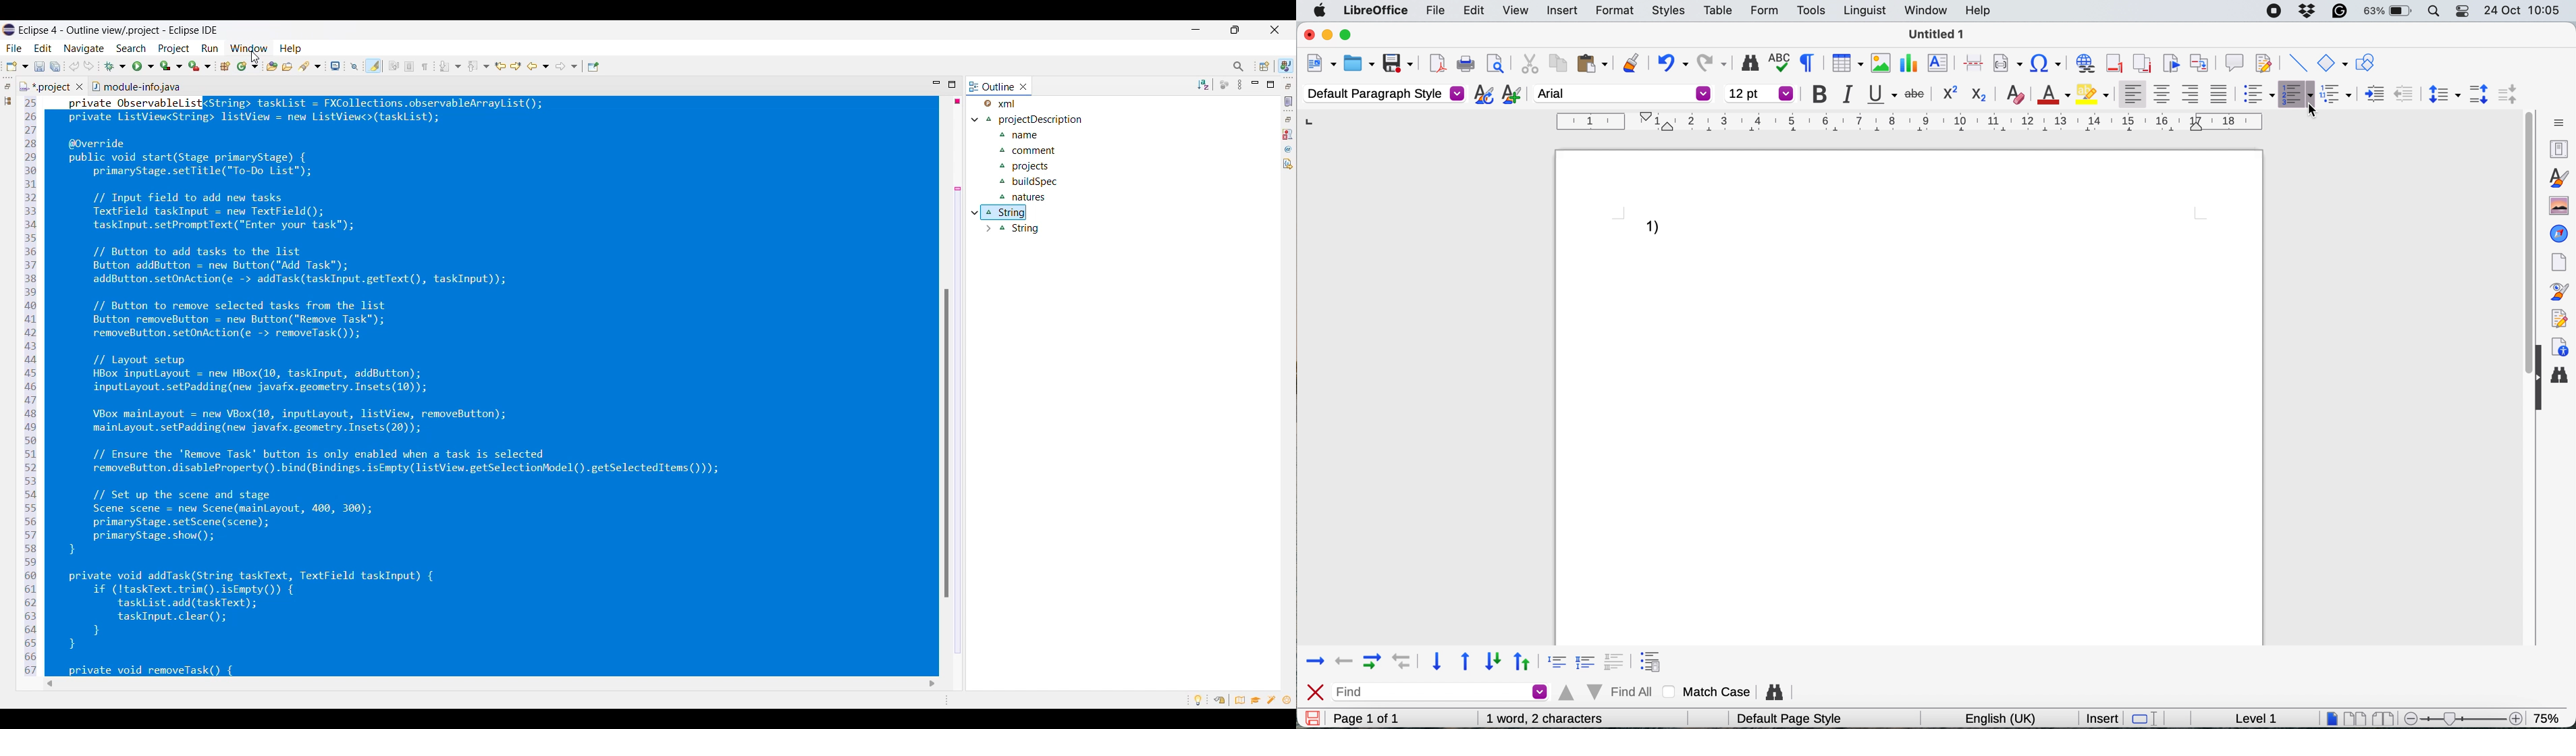  Describe the element at coordinates (1853, 95) in the screenshot. I see `italic` at that location.